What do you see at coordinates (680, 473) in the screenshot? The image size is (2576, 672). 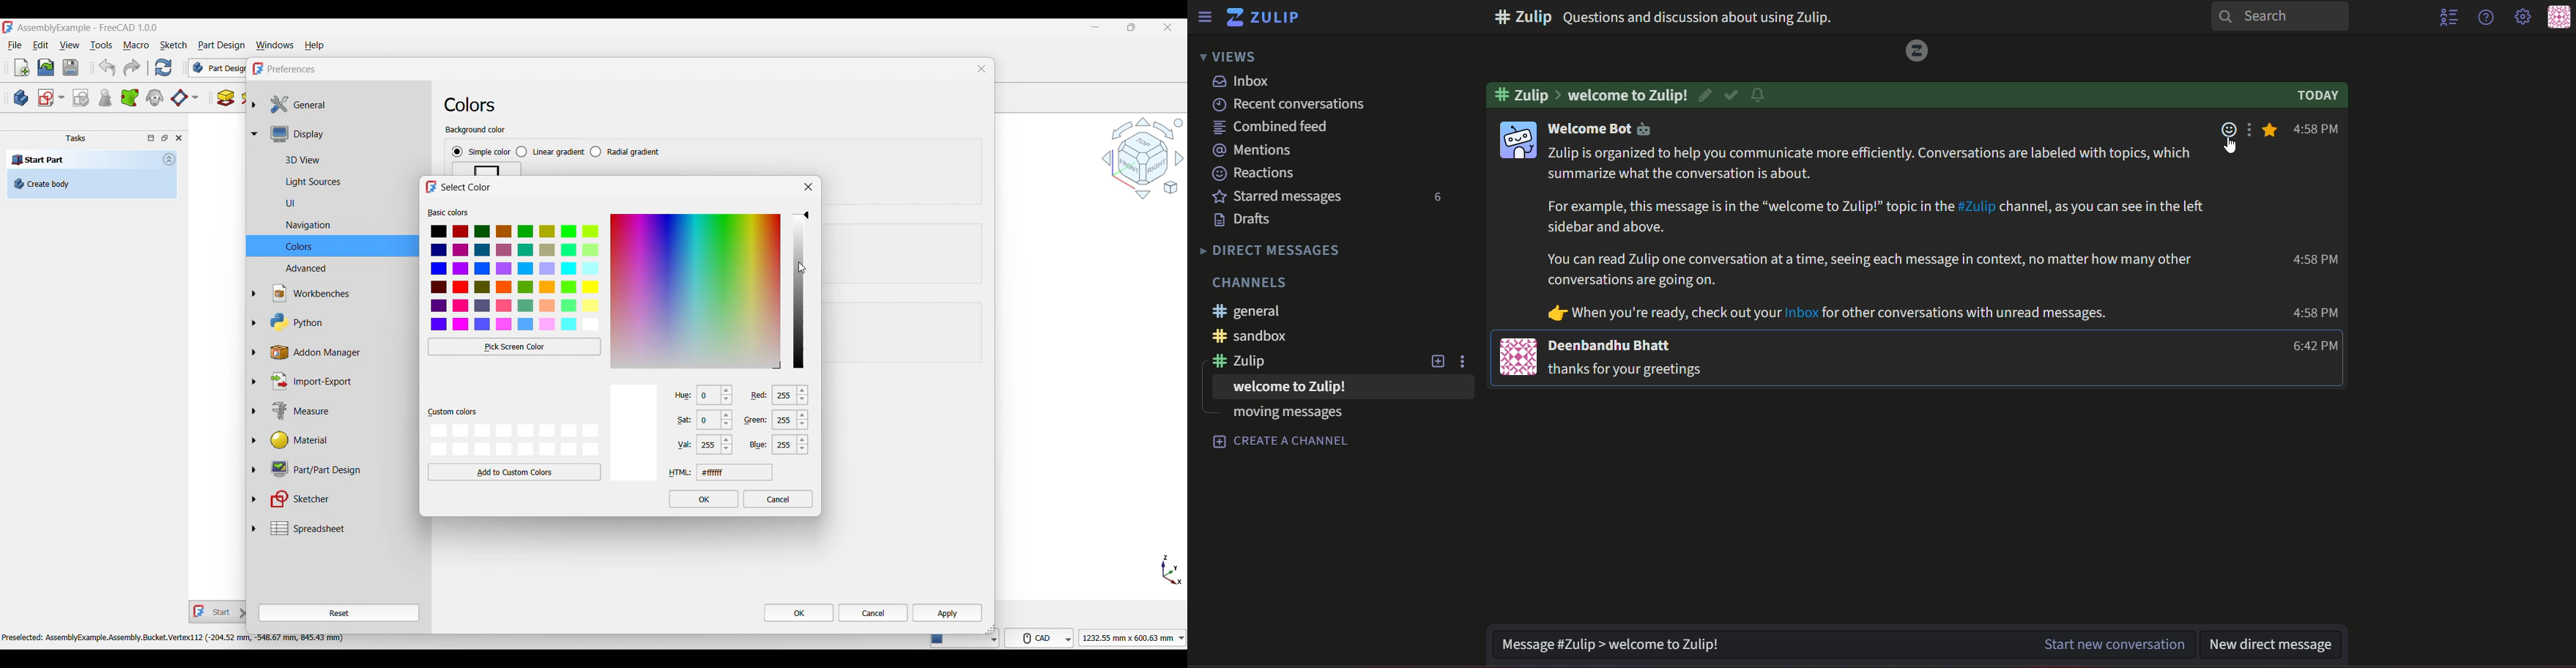 I see `Indicates text box for HTML` at bounding box center [680, 473].